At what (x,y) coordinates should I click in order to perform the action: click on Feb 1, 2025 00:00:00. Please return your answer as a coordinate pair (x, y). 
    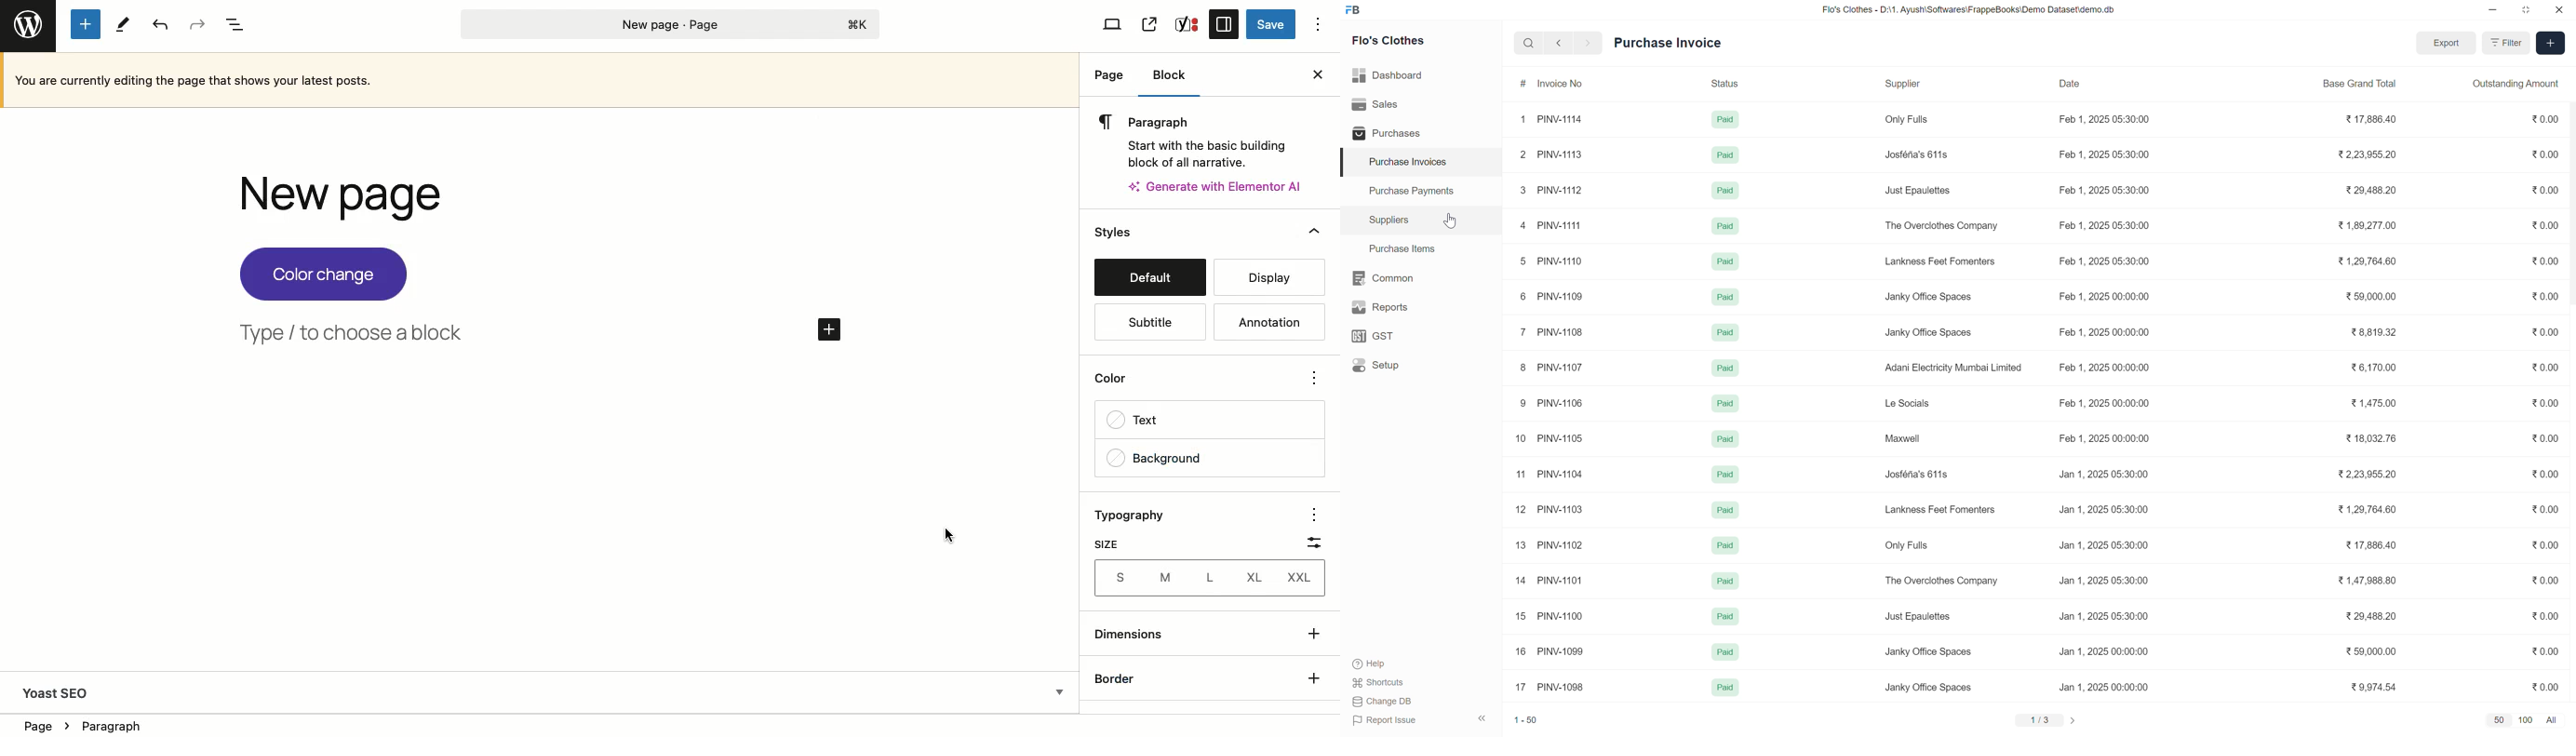
    Looking at the image, I should click on (2104, 438).